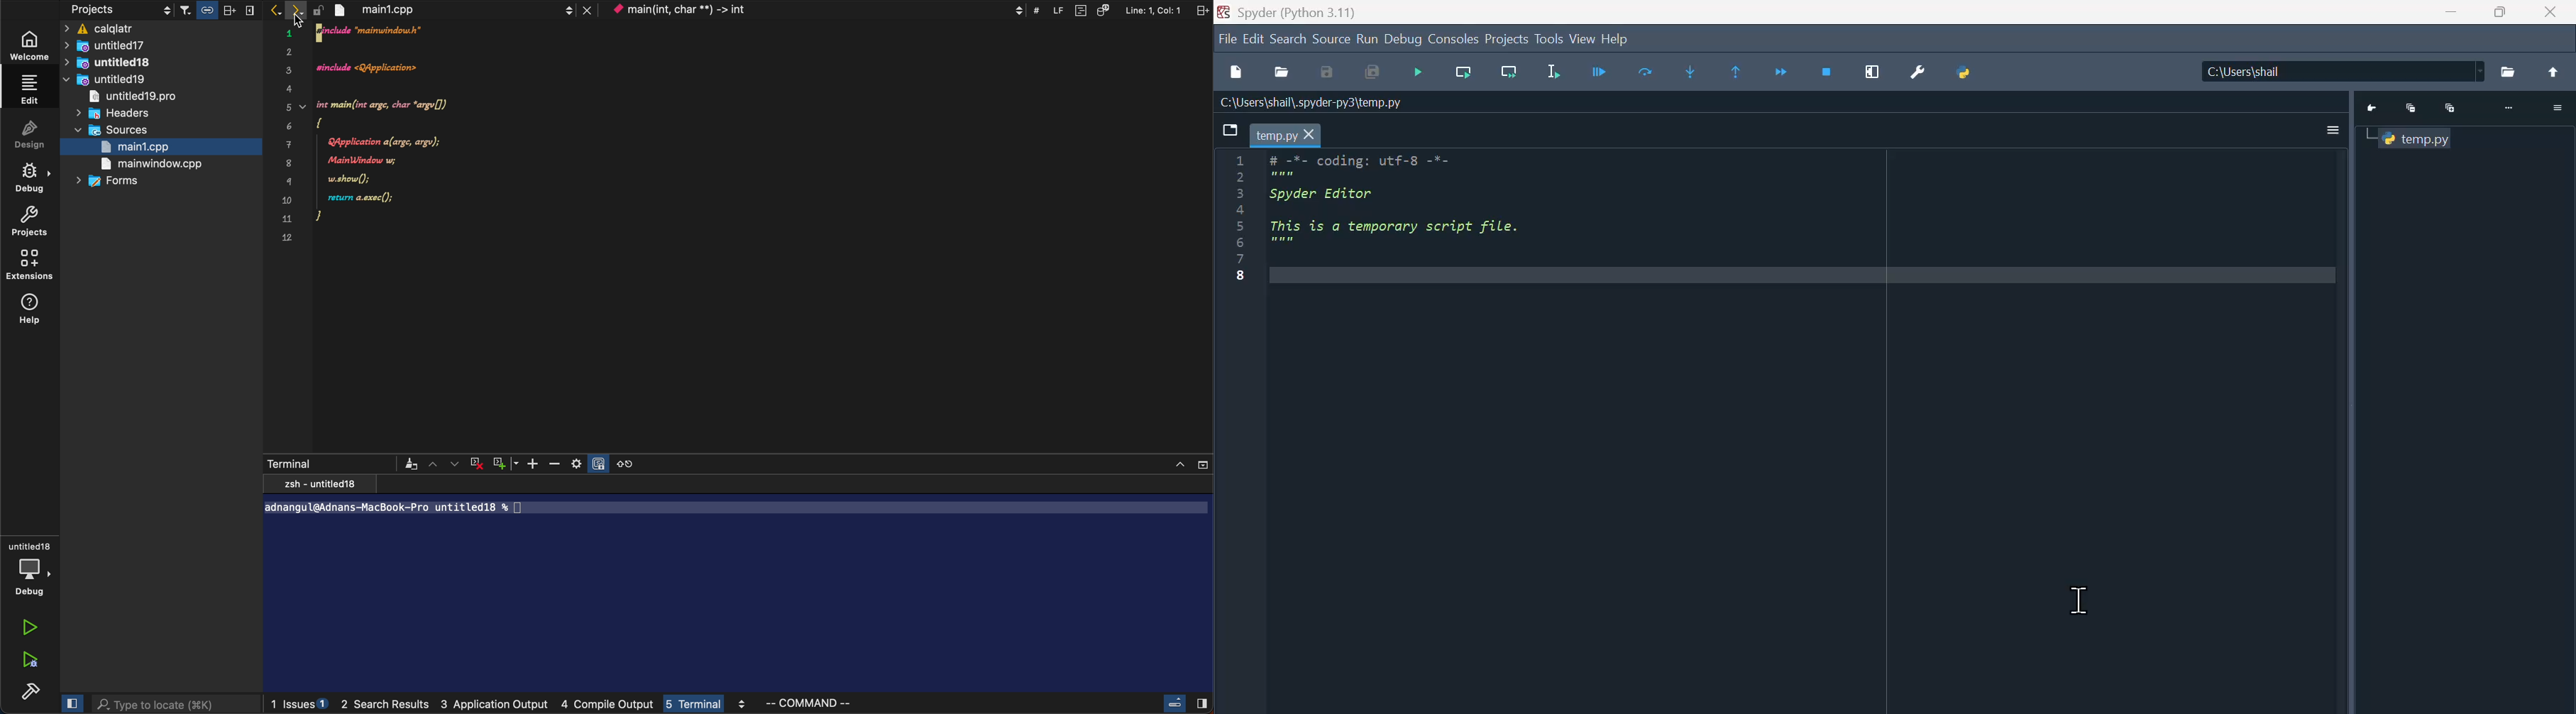 The height and width of the screenshot is (728, 2576). I want to click on Add , so click(535, 464).